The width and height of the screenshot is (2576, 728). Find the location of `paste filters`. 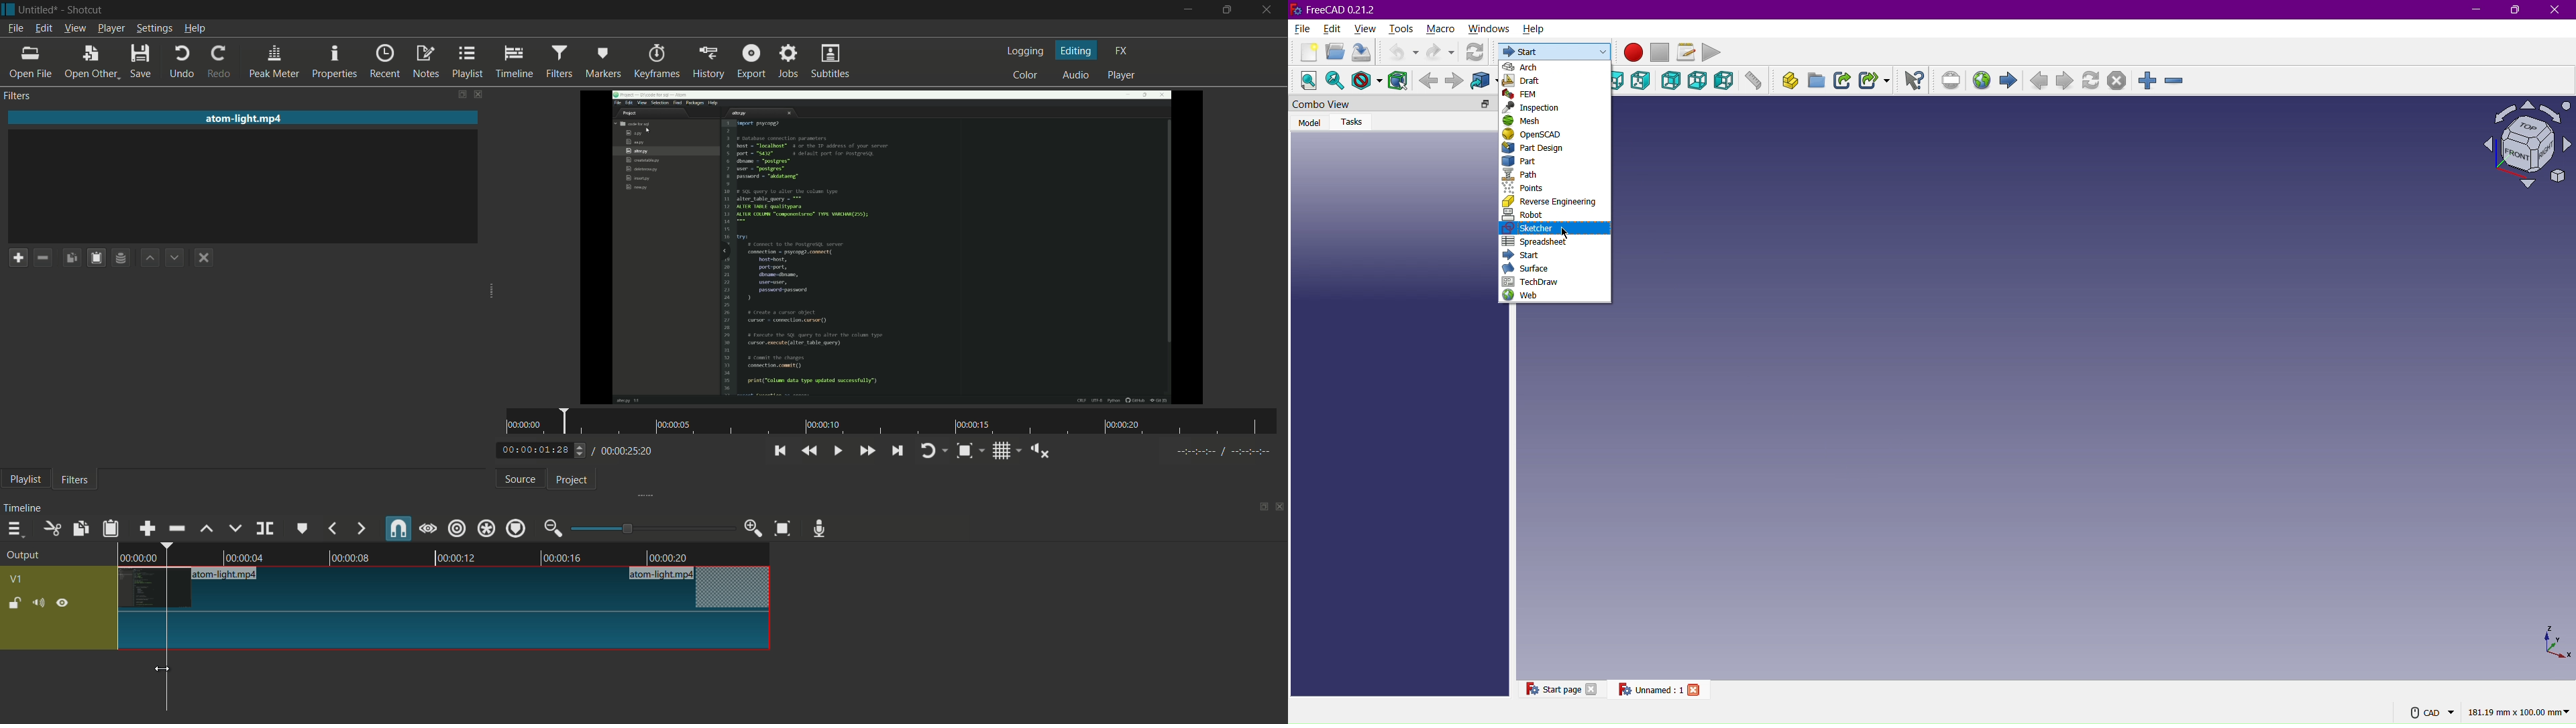

paste filters is located at coordinates (112, 528).